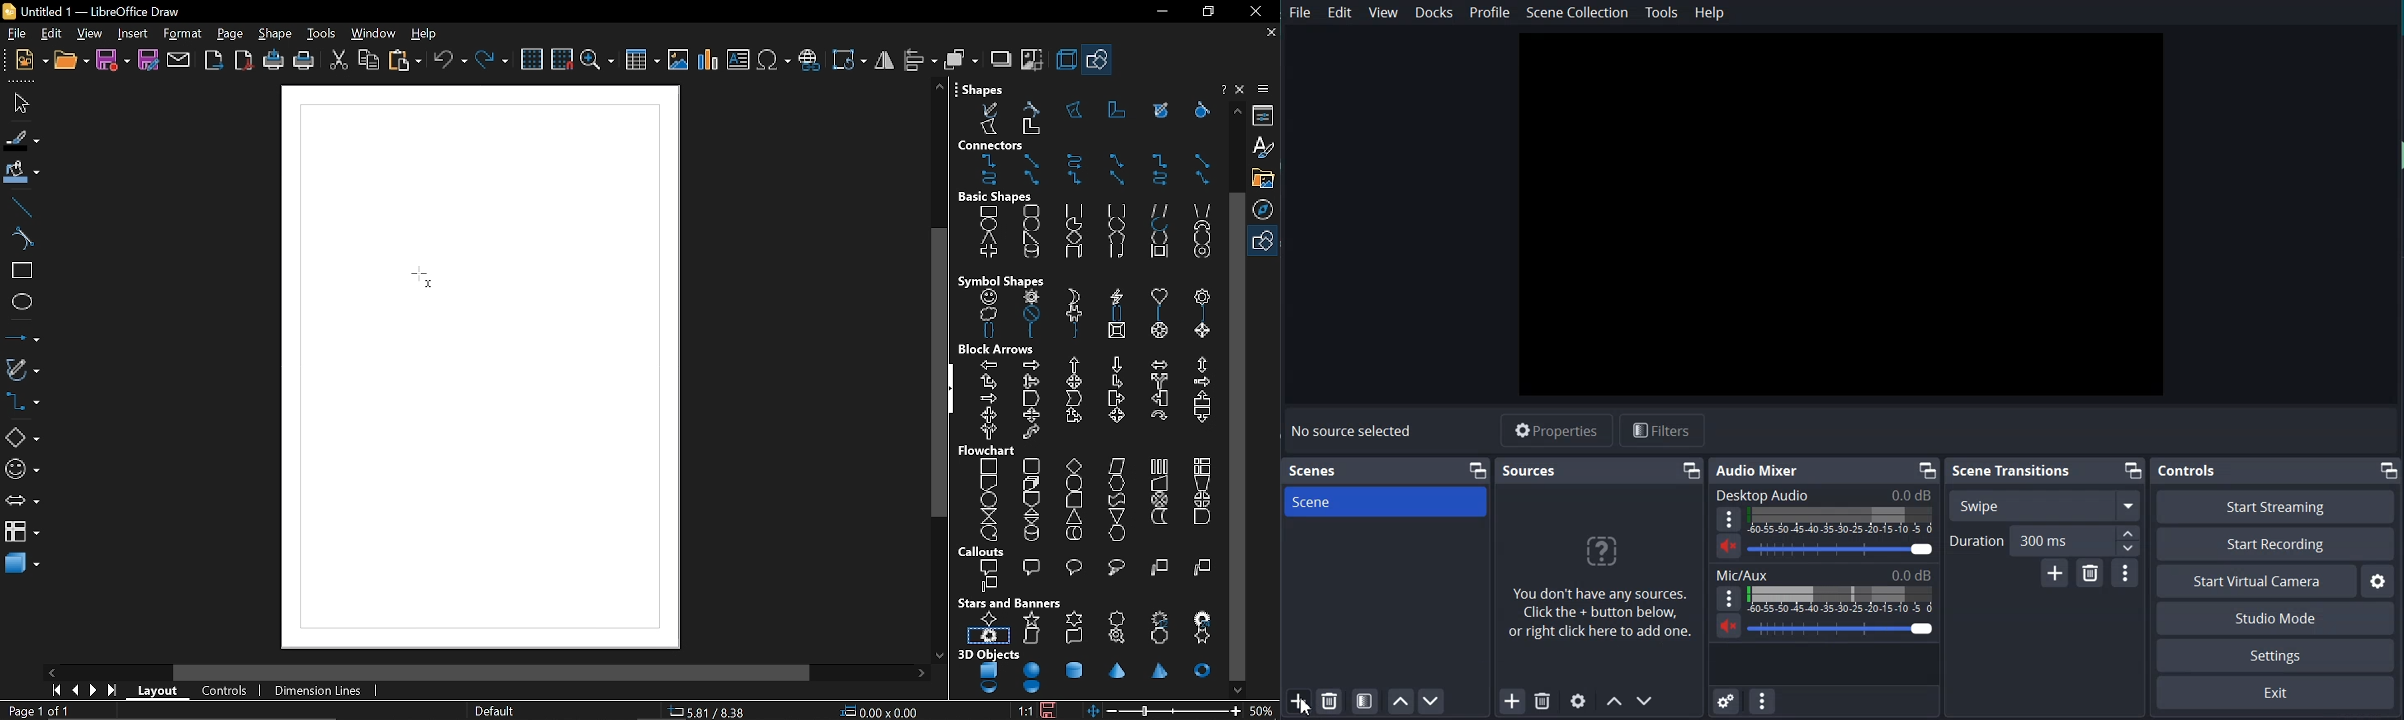 Image resolution: width=2408 pixels, height=728 pixels. What do you see at coordinates (426, 34) in the screenshot?
I see `help` at bounding box center [426, 34].